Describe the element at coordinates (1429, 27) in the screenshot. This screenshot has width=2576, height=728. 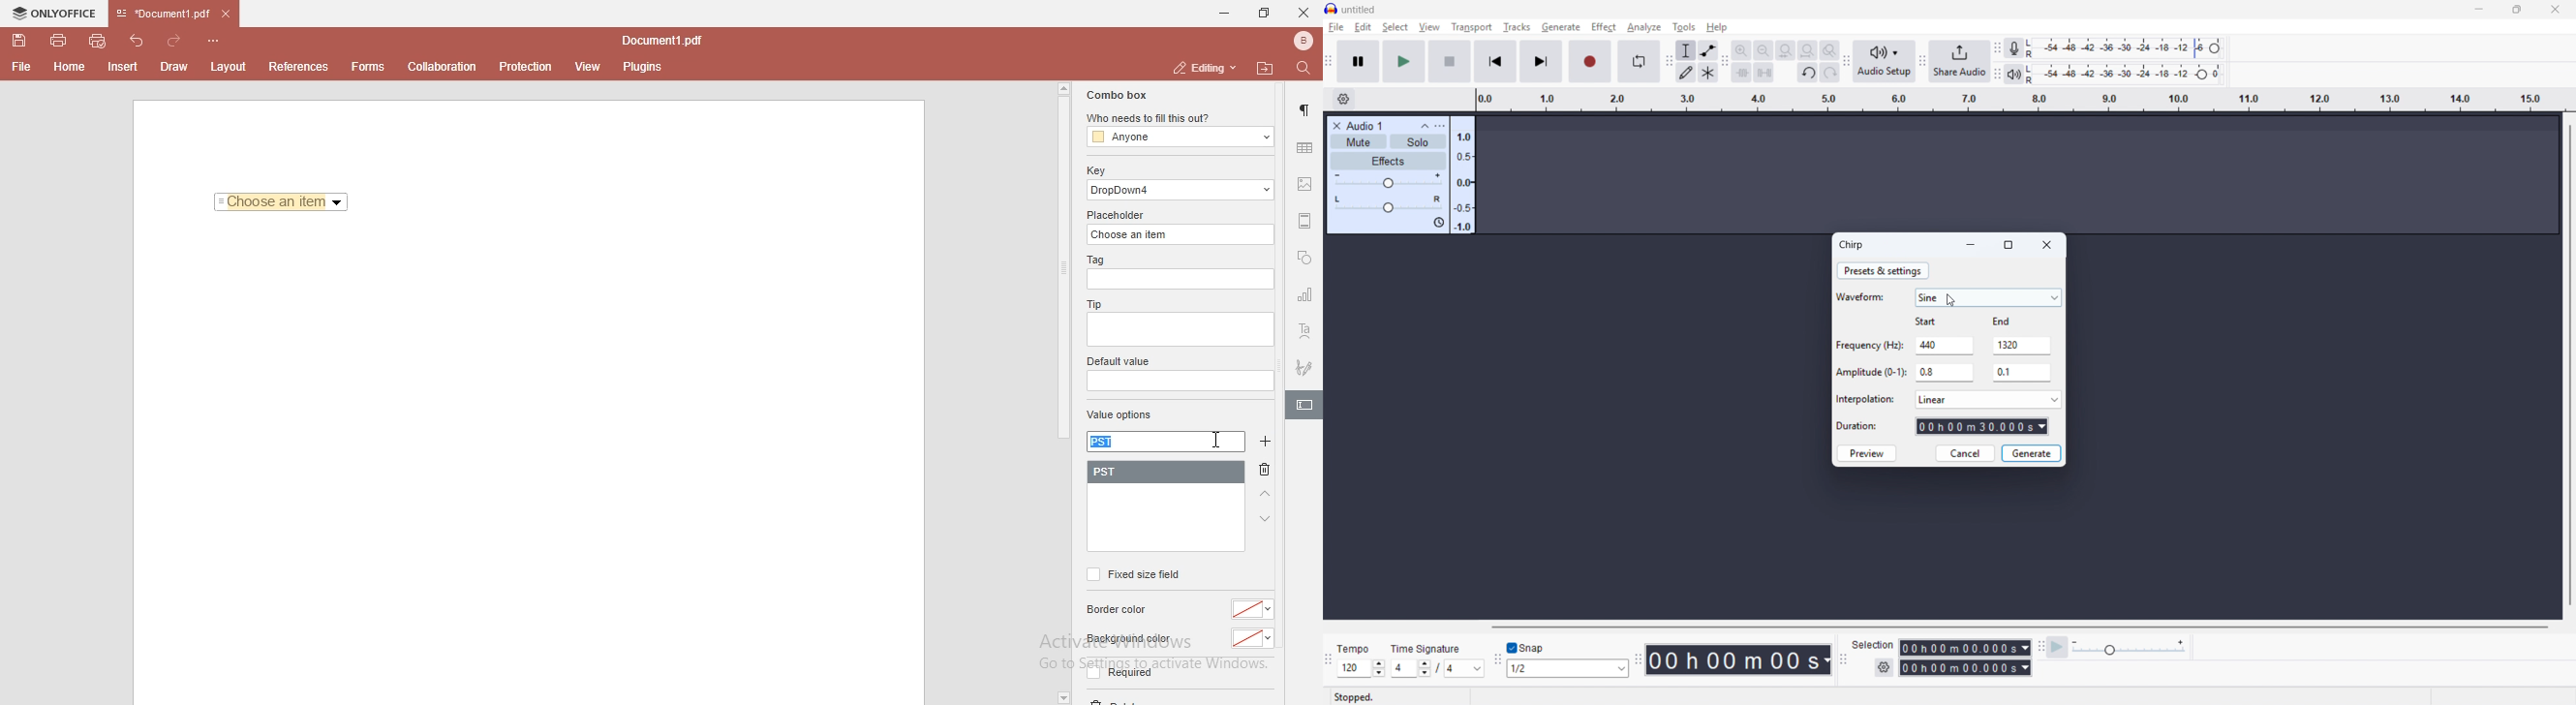
I see `view ` at that location.